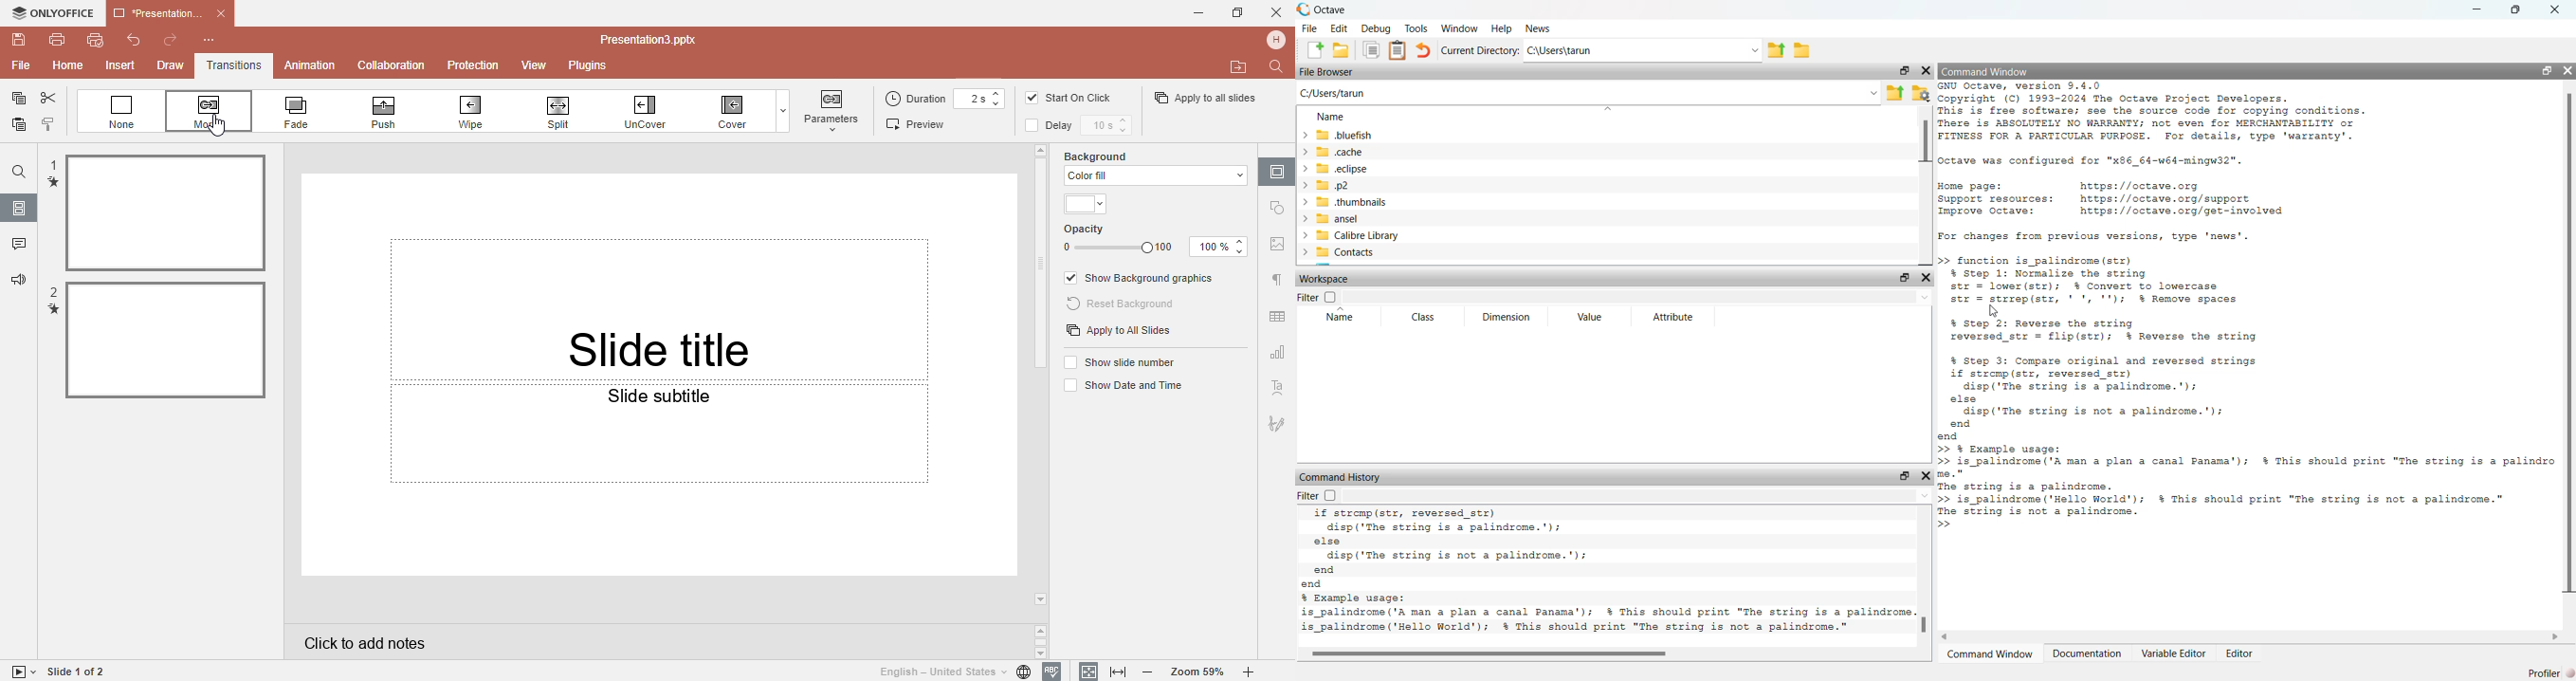  I want to click on Show background graphics, so click(1142, 279).